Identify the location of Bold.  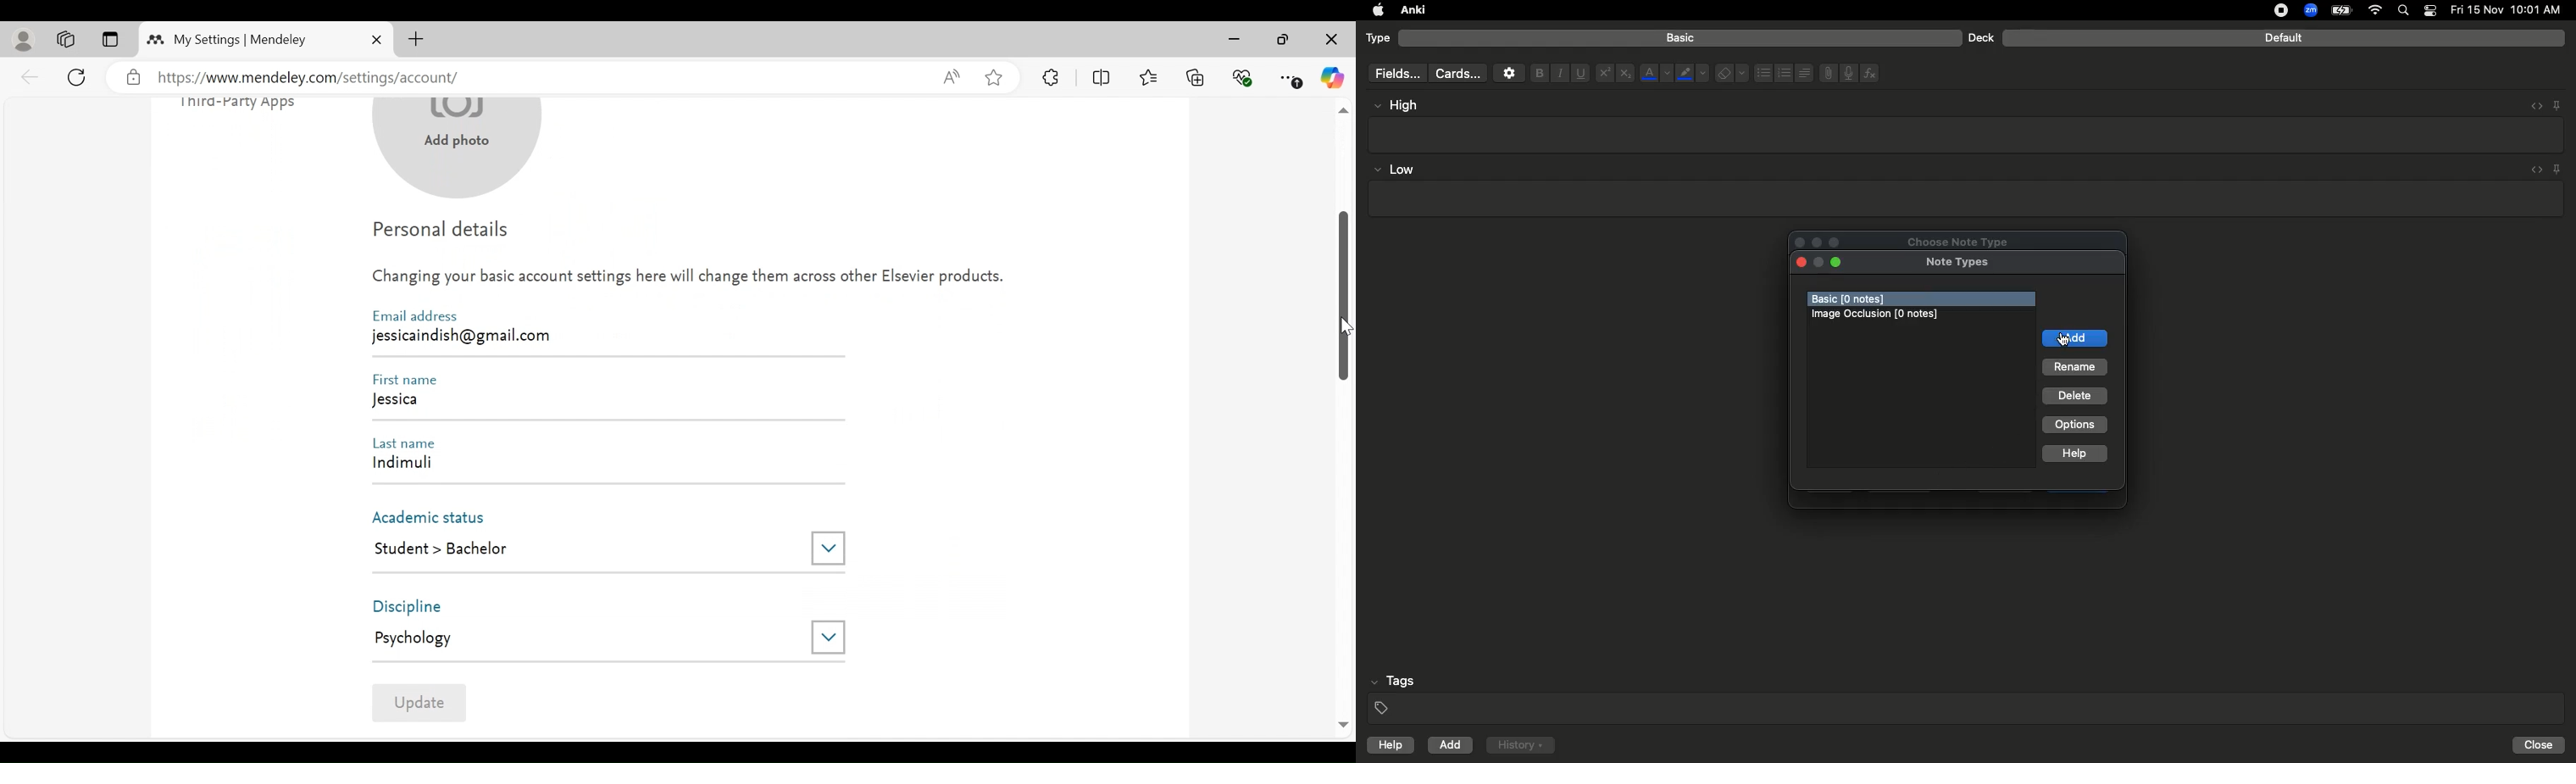
(1538, 72).